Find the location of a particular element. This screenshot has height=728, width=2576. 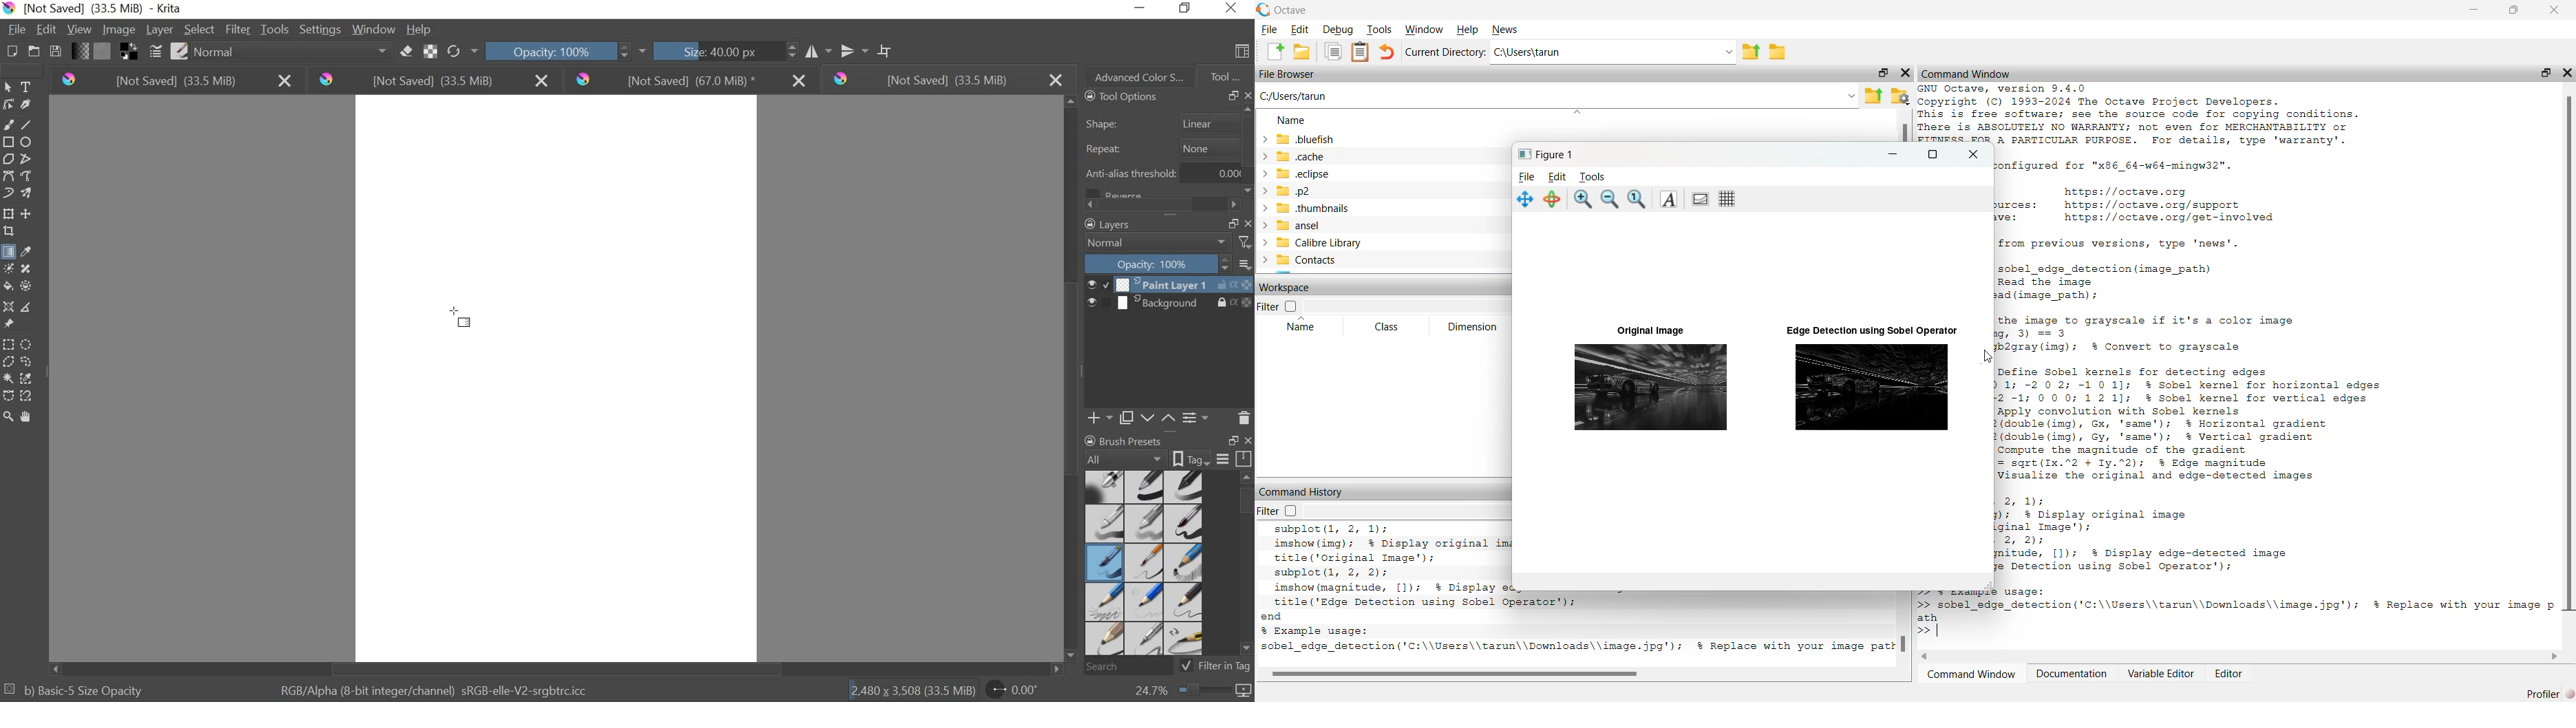

SAVE is located at coordinates (55, 50).